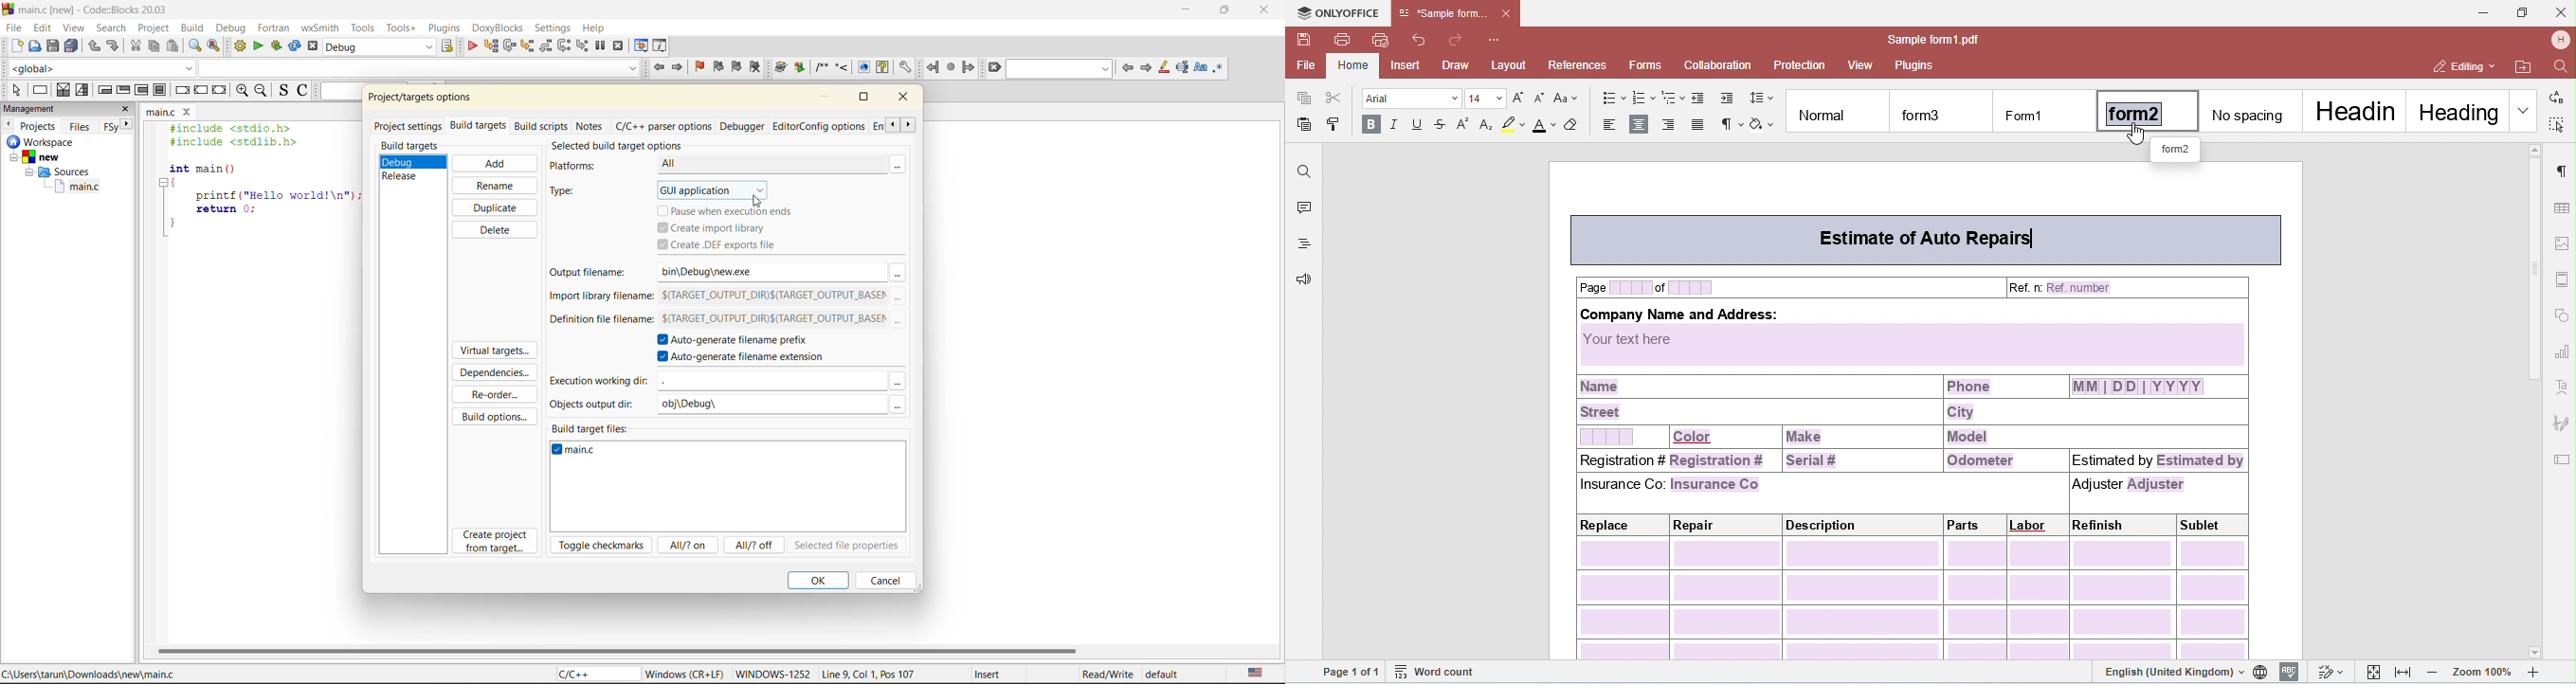  I want to click on create import library, so click(714, 228).